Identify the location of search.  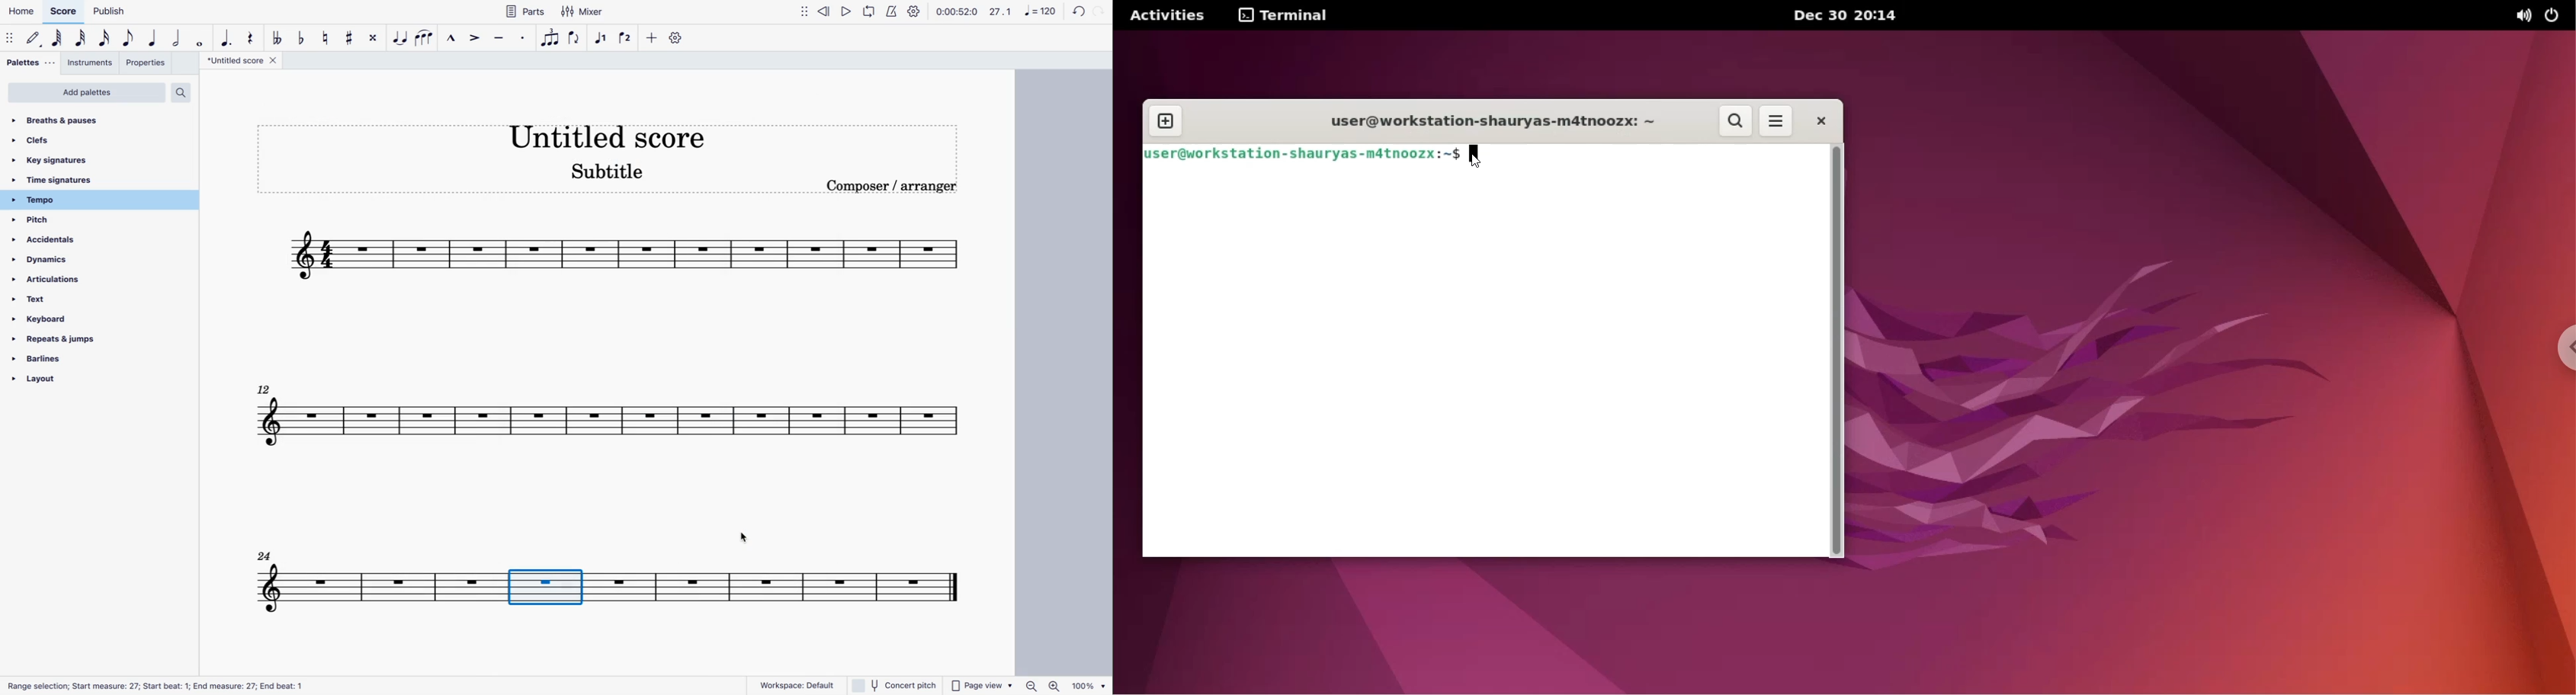
(1736, 119).